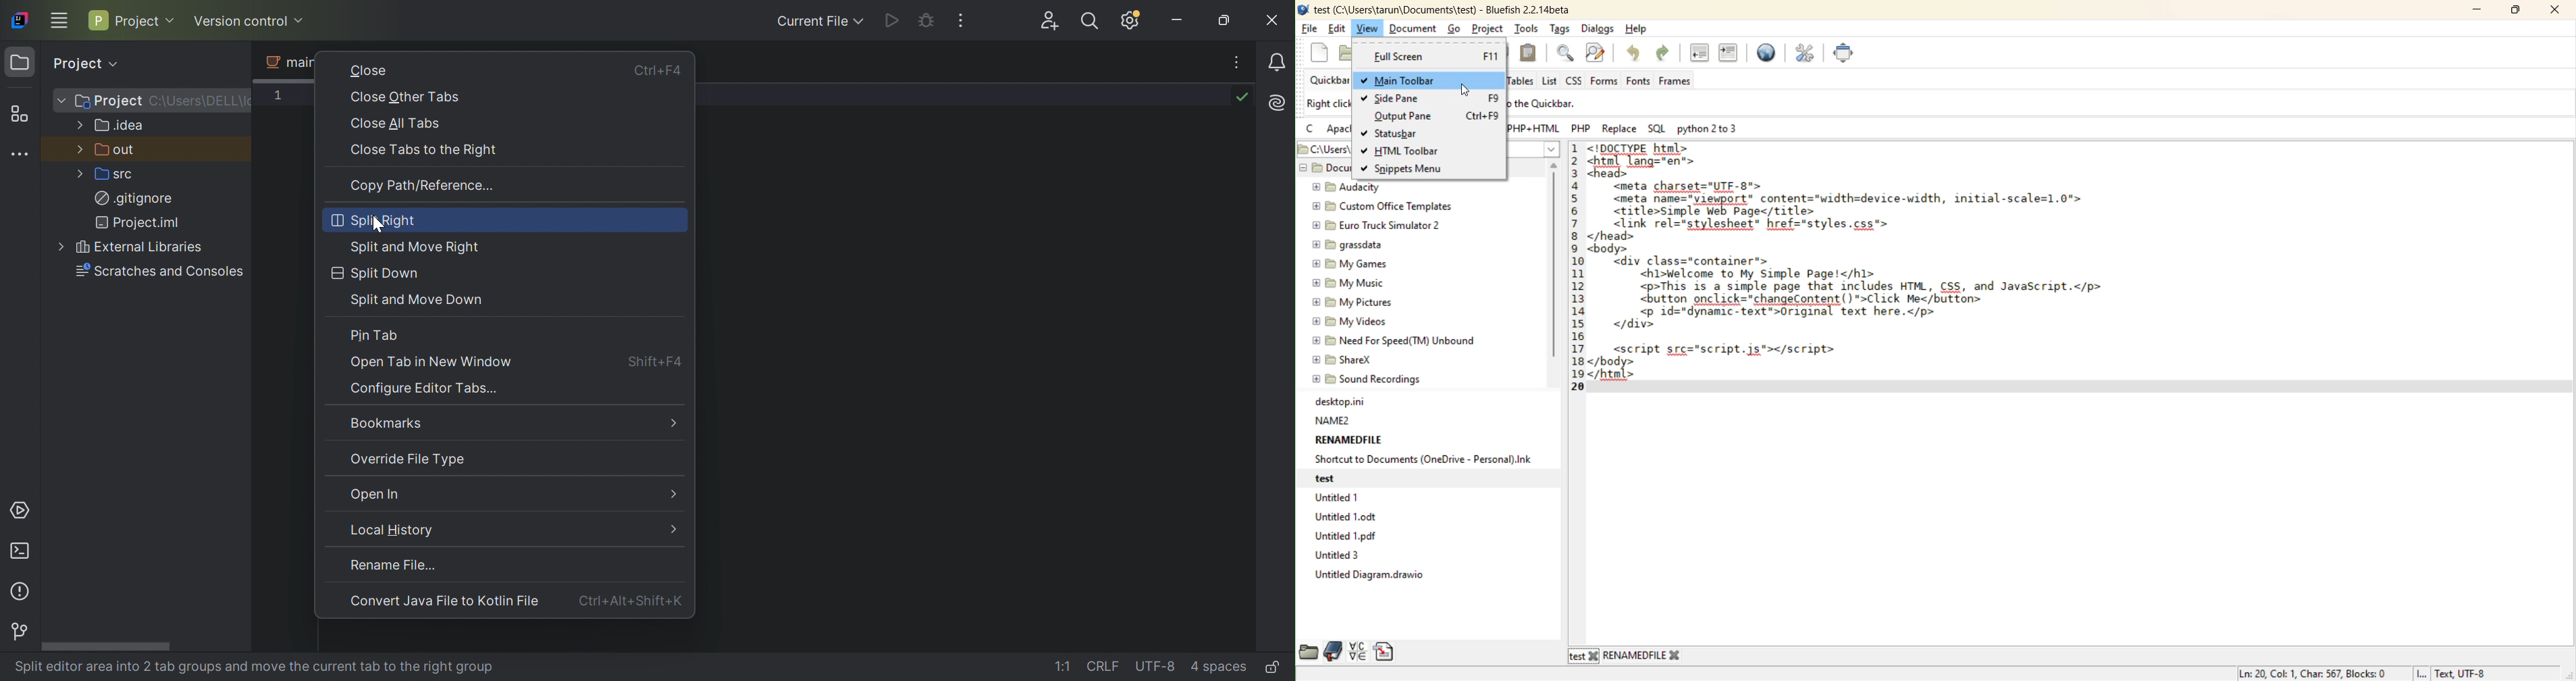 Image resolution: width=2576 pixels, height=700 pixels. I want to click on main toolbar, so click(1422, 80).